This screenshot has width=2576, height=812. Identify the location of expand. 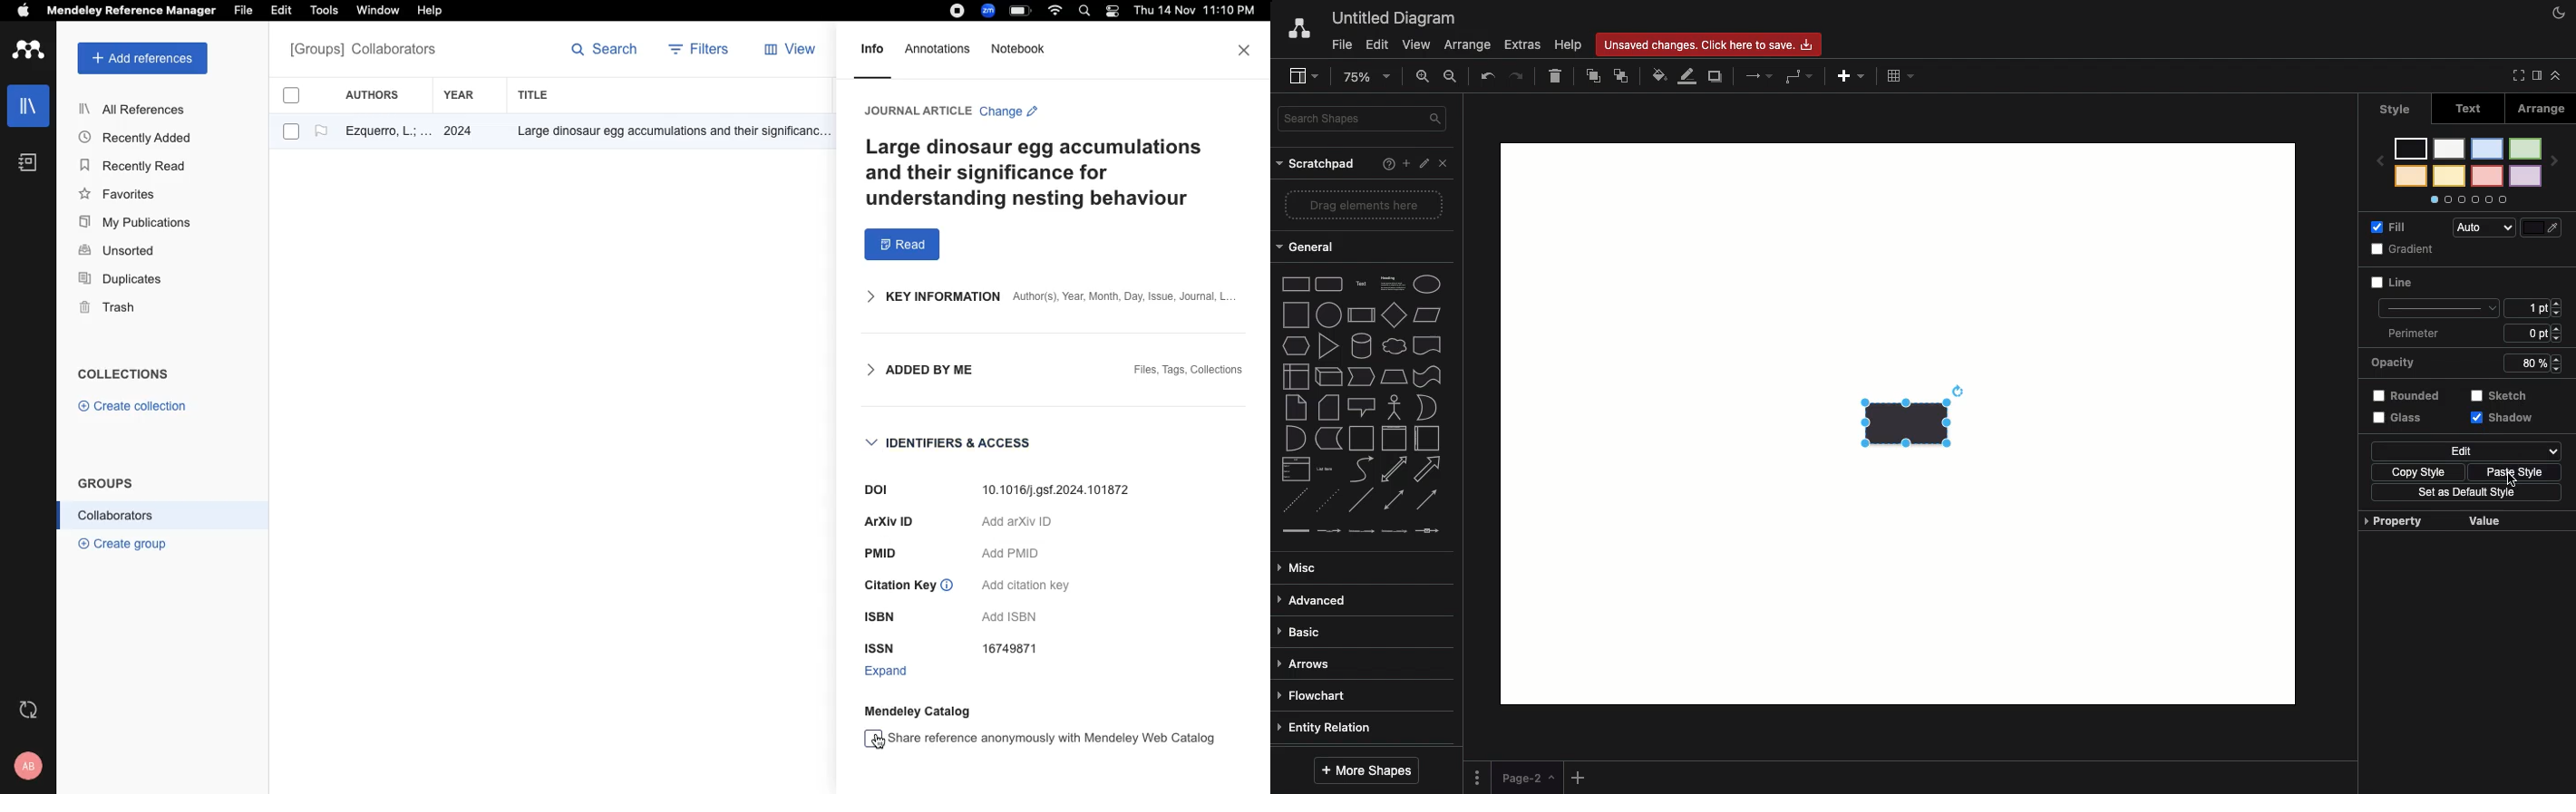
(887, 671).